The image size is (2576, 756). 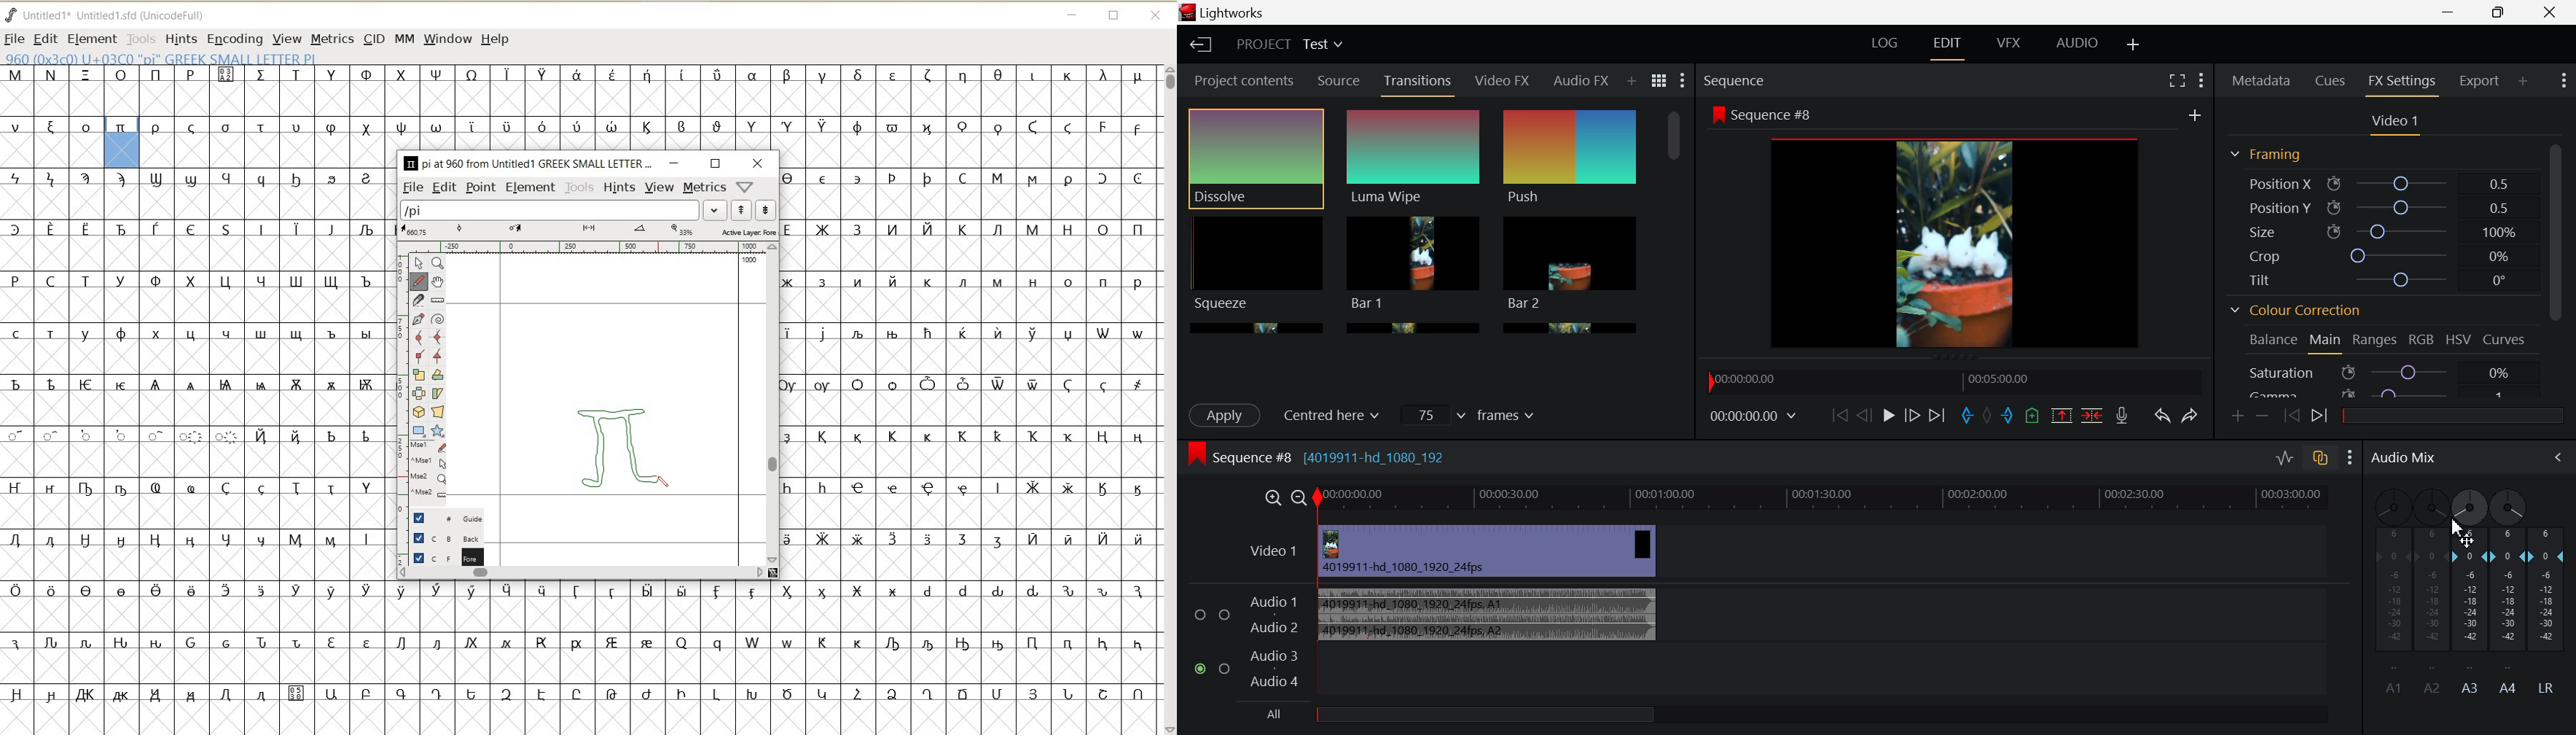 What do you see at coordinates (2381, 205) in the screenshot?
I see `Position Y` at bounding box center [2381, 205].